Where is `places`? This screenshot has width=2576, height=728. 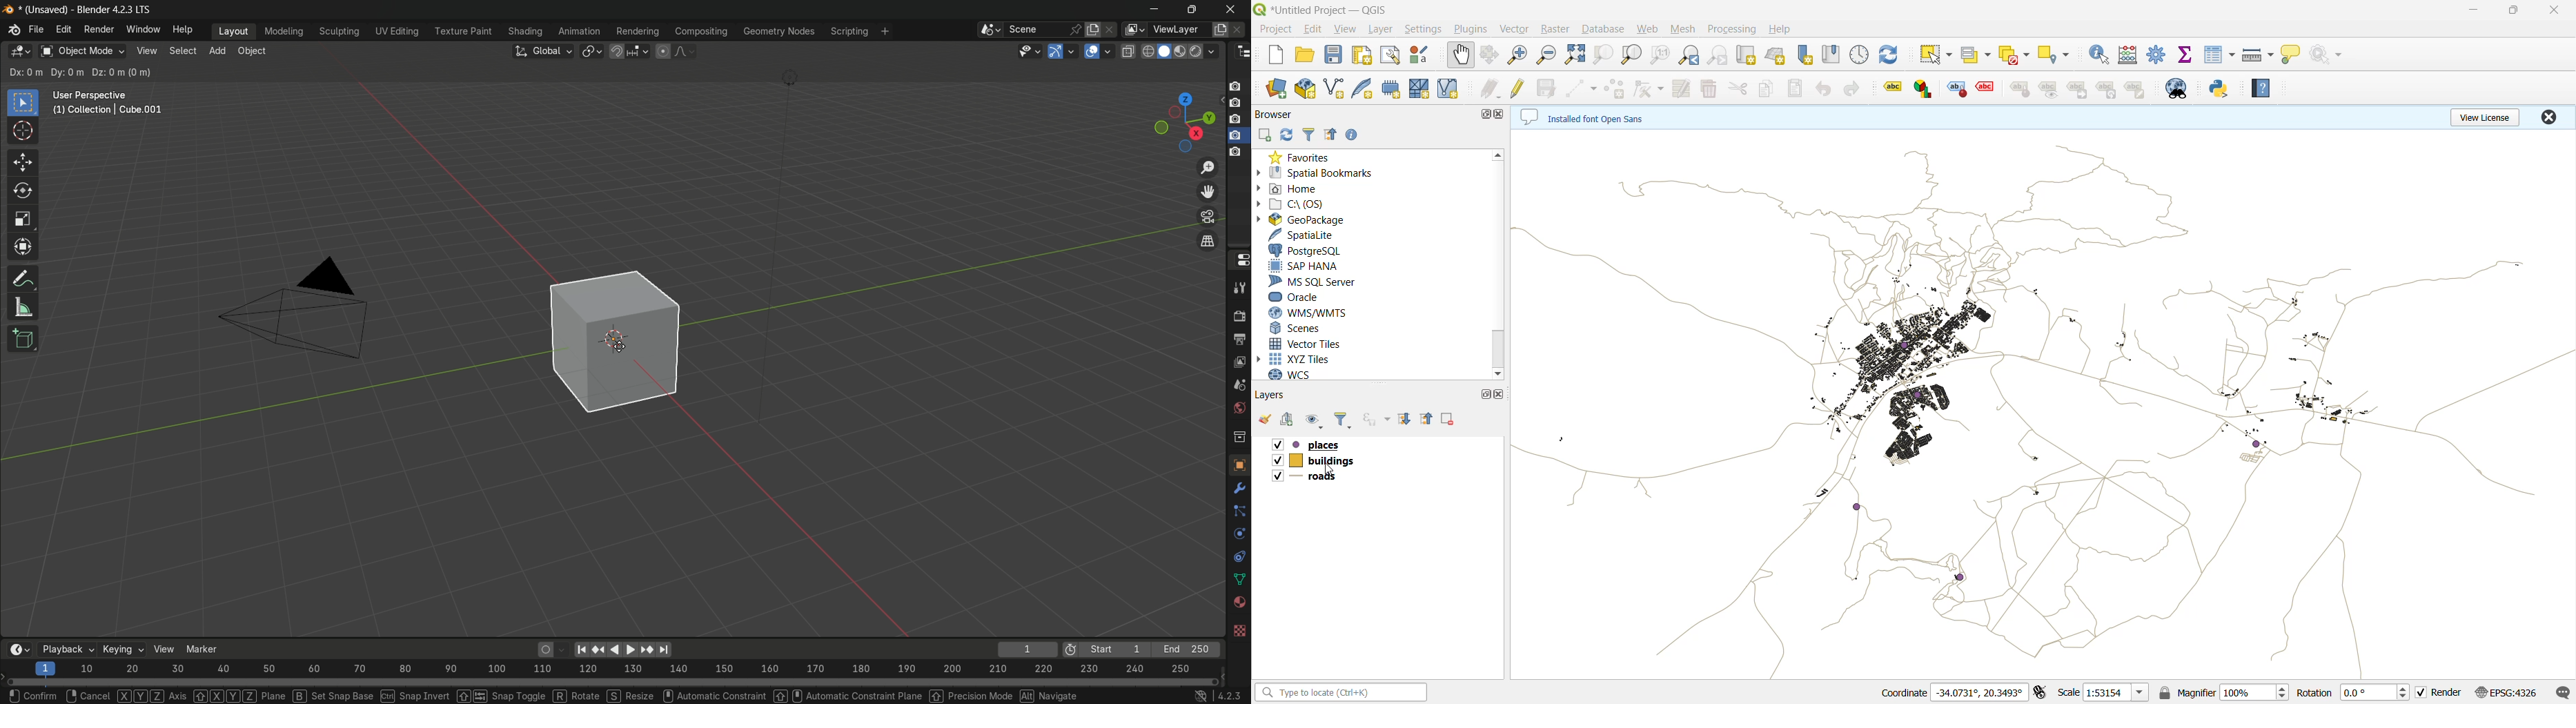
places is located at coordinates (1328, 444).